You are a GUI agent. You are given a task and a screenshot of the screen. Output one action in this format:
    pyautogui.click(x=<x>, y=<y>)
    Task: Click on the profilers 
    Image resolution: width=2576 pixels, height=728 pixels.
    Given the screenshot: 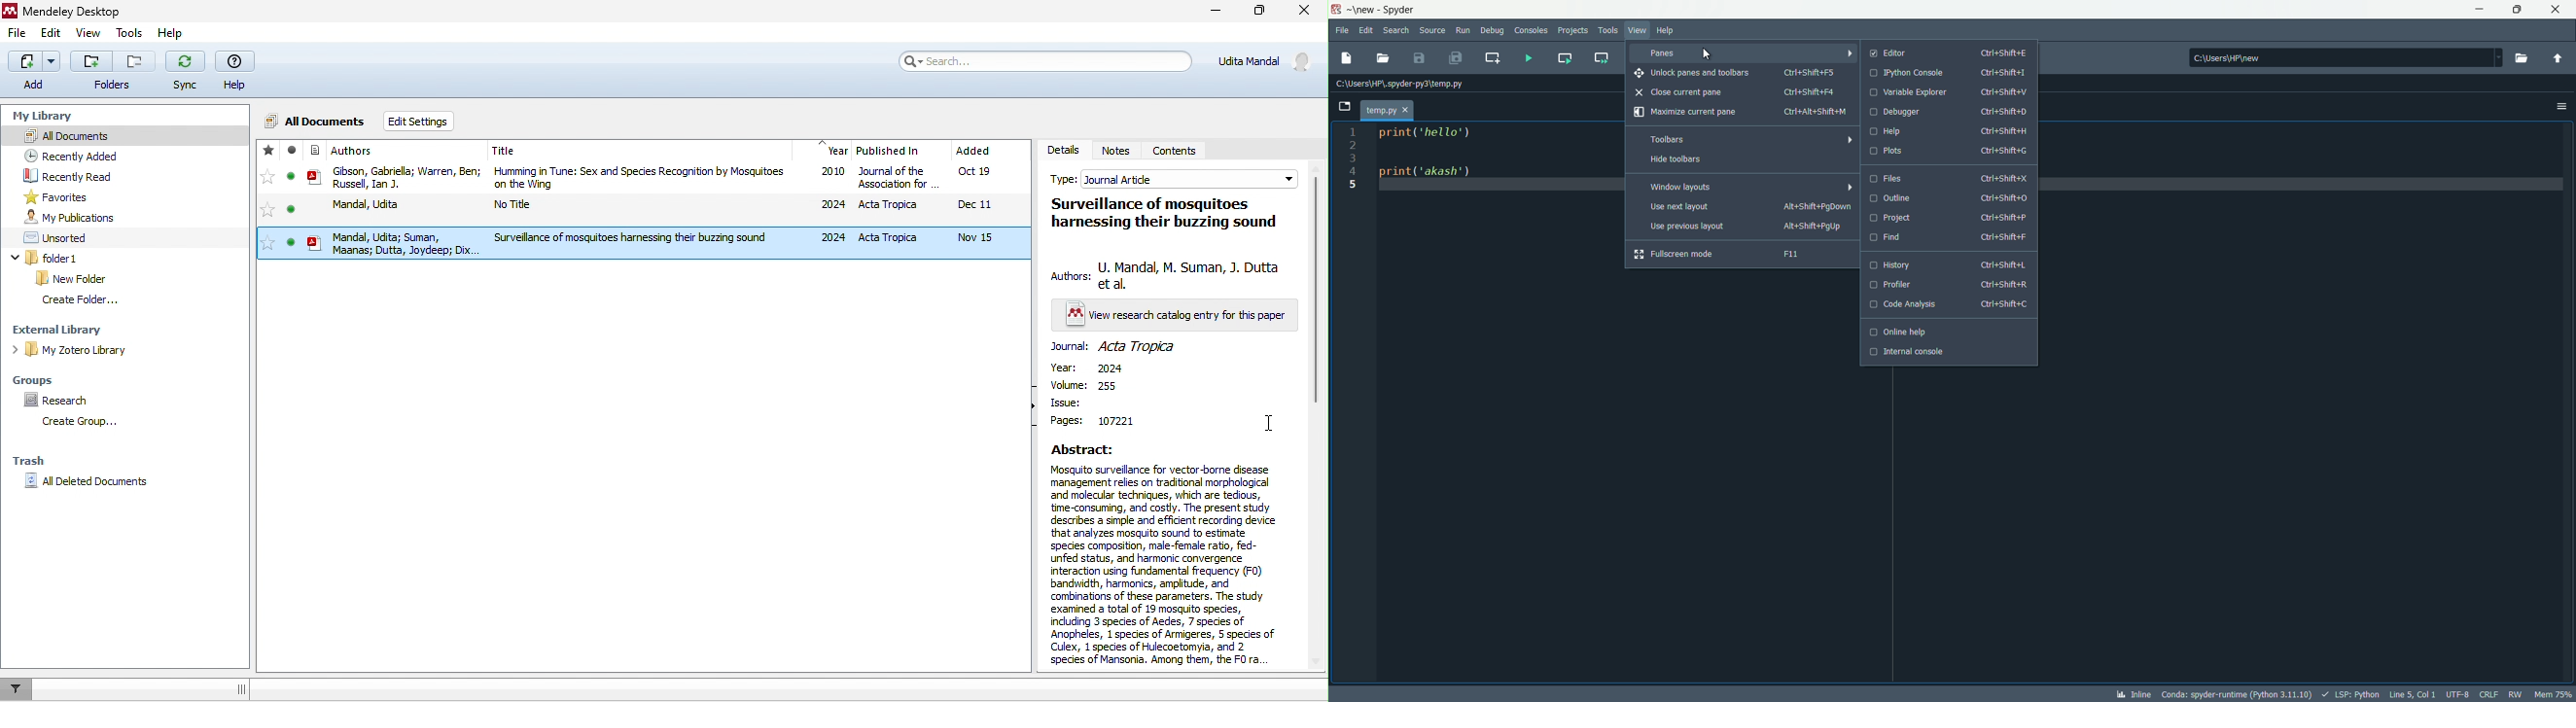 What is the action you would take?
    pyautogui.click(x=1945, y=285)
    